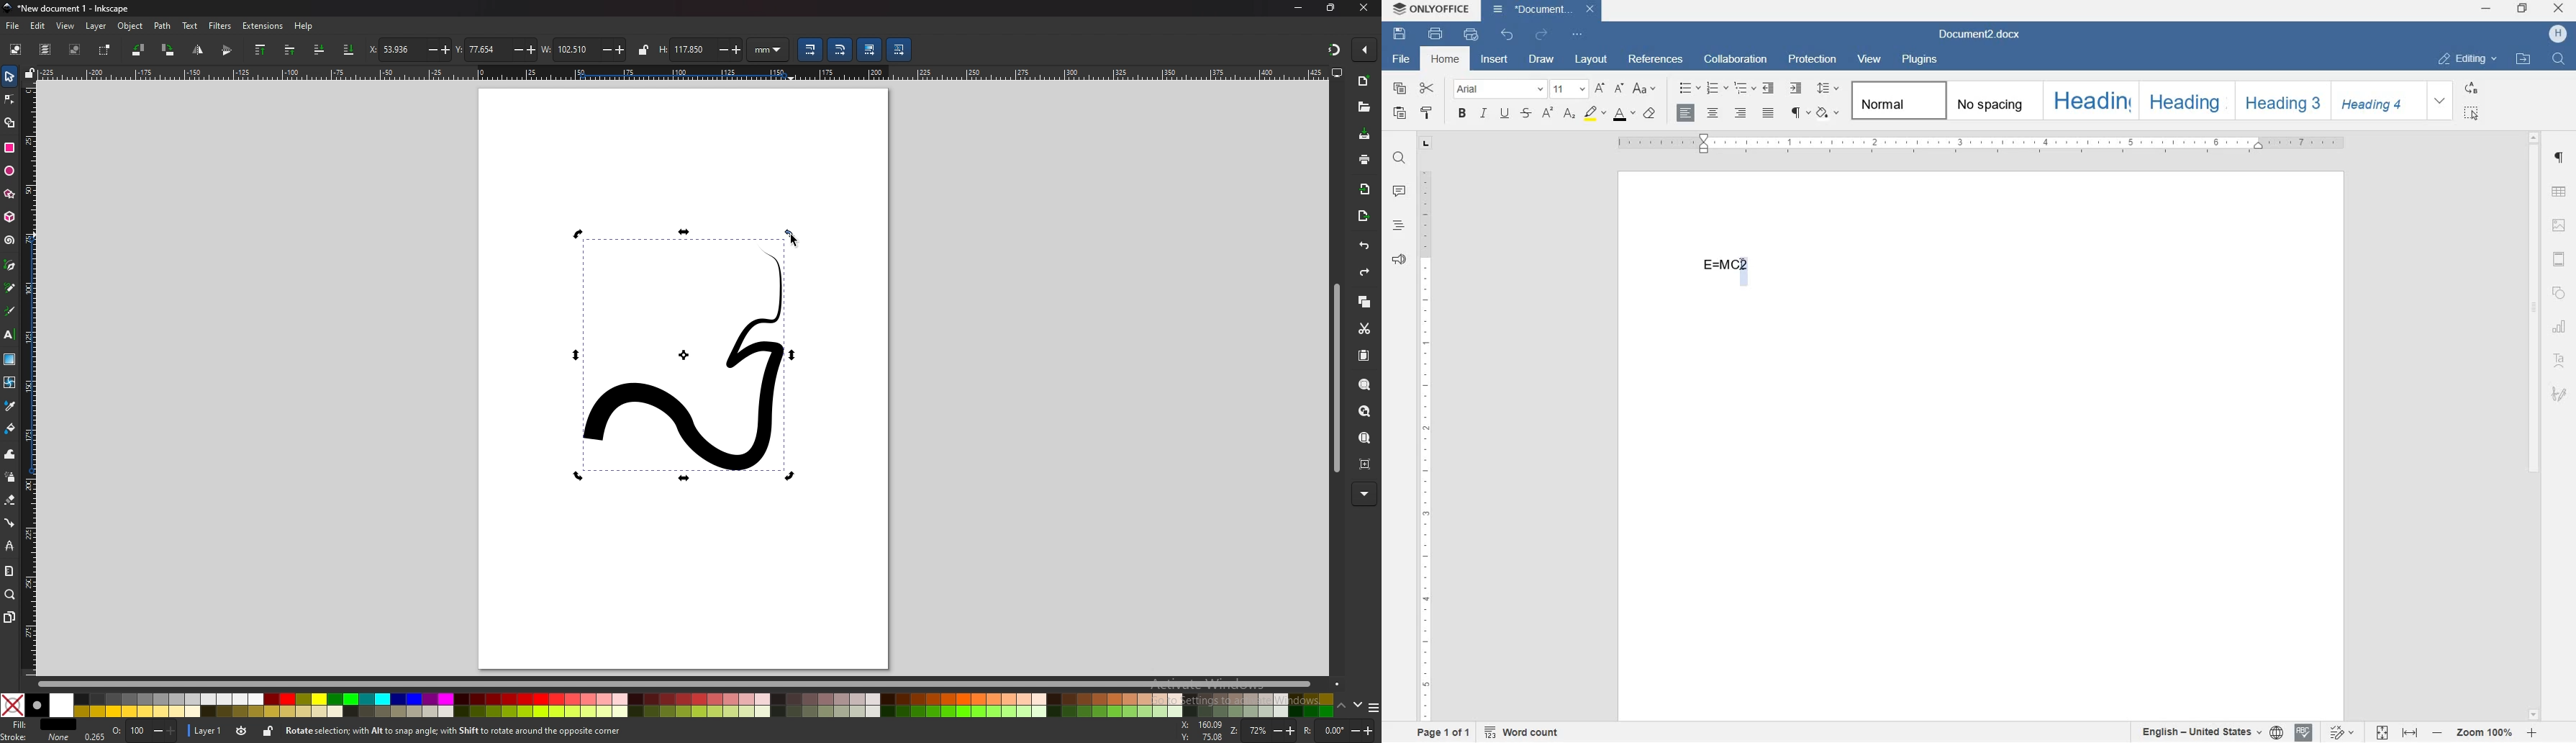 The height and width of the screenshot is (756, 2576). What do you see at coordinates (10, 99) in the screenshot?
I see `nodes` at bounding box center [10, 99].